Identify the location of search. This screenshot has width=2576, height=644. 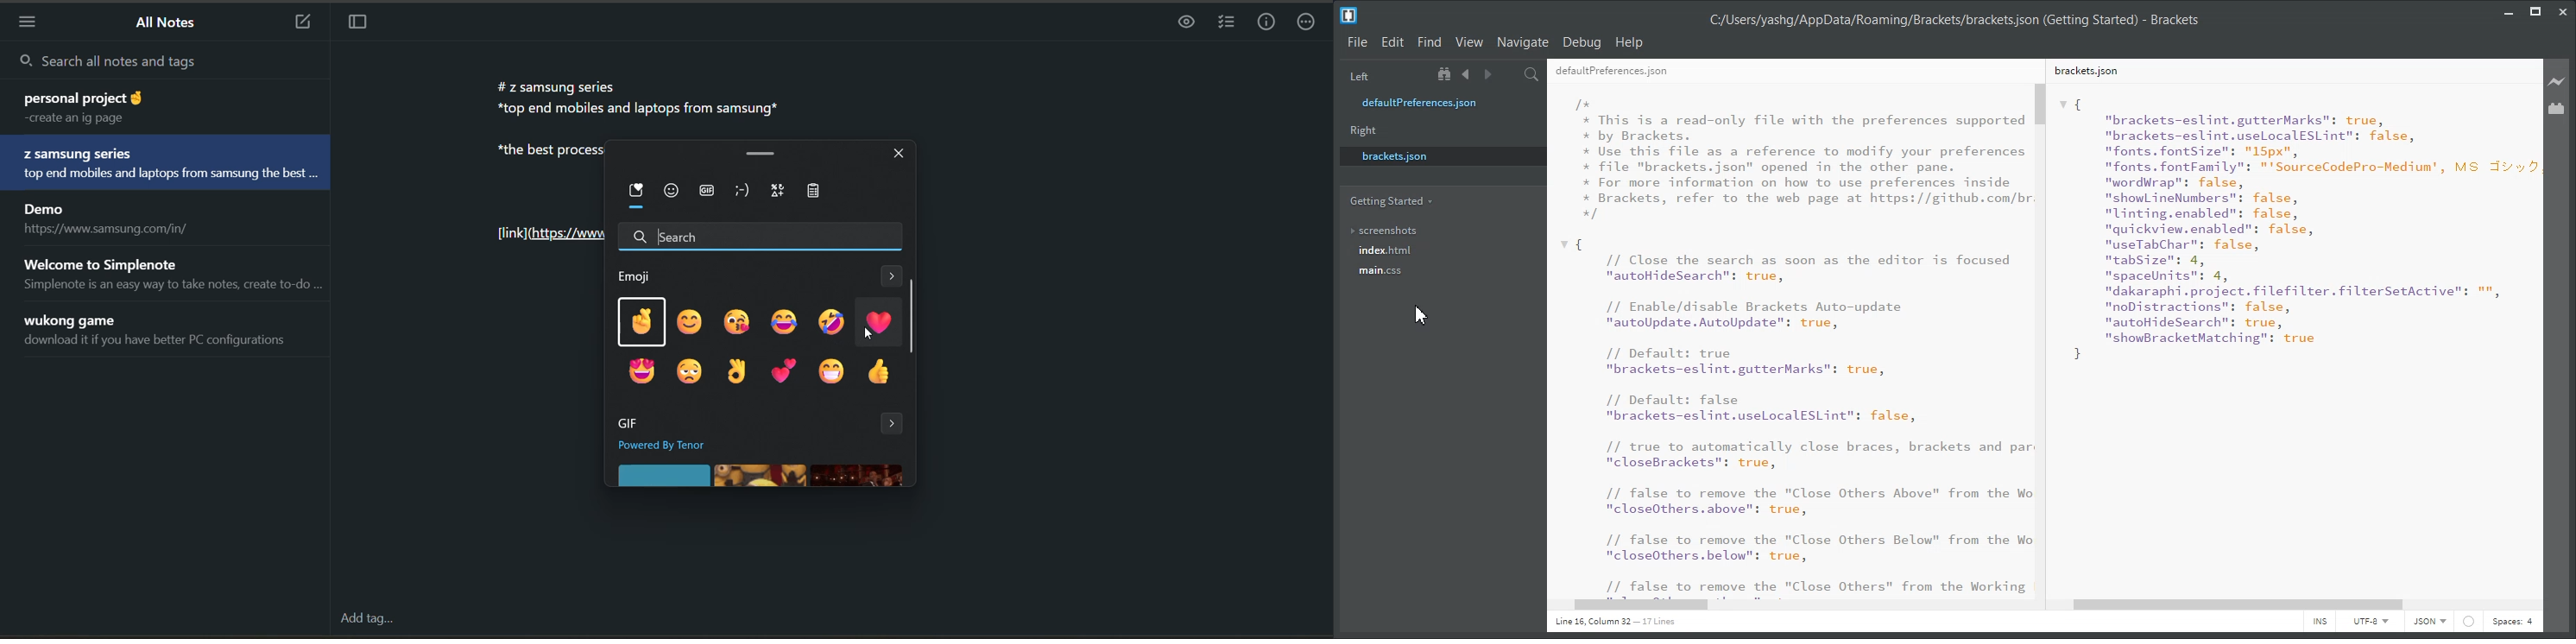
(762, 236).